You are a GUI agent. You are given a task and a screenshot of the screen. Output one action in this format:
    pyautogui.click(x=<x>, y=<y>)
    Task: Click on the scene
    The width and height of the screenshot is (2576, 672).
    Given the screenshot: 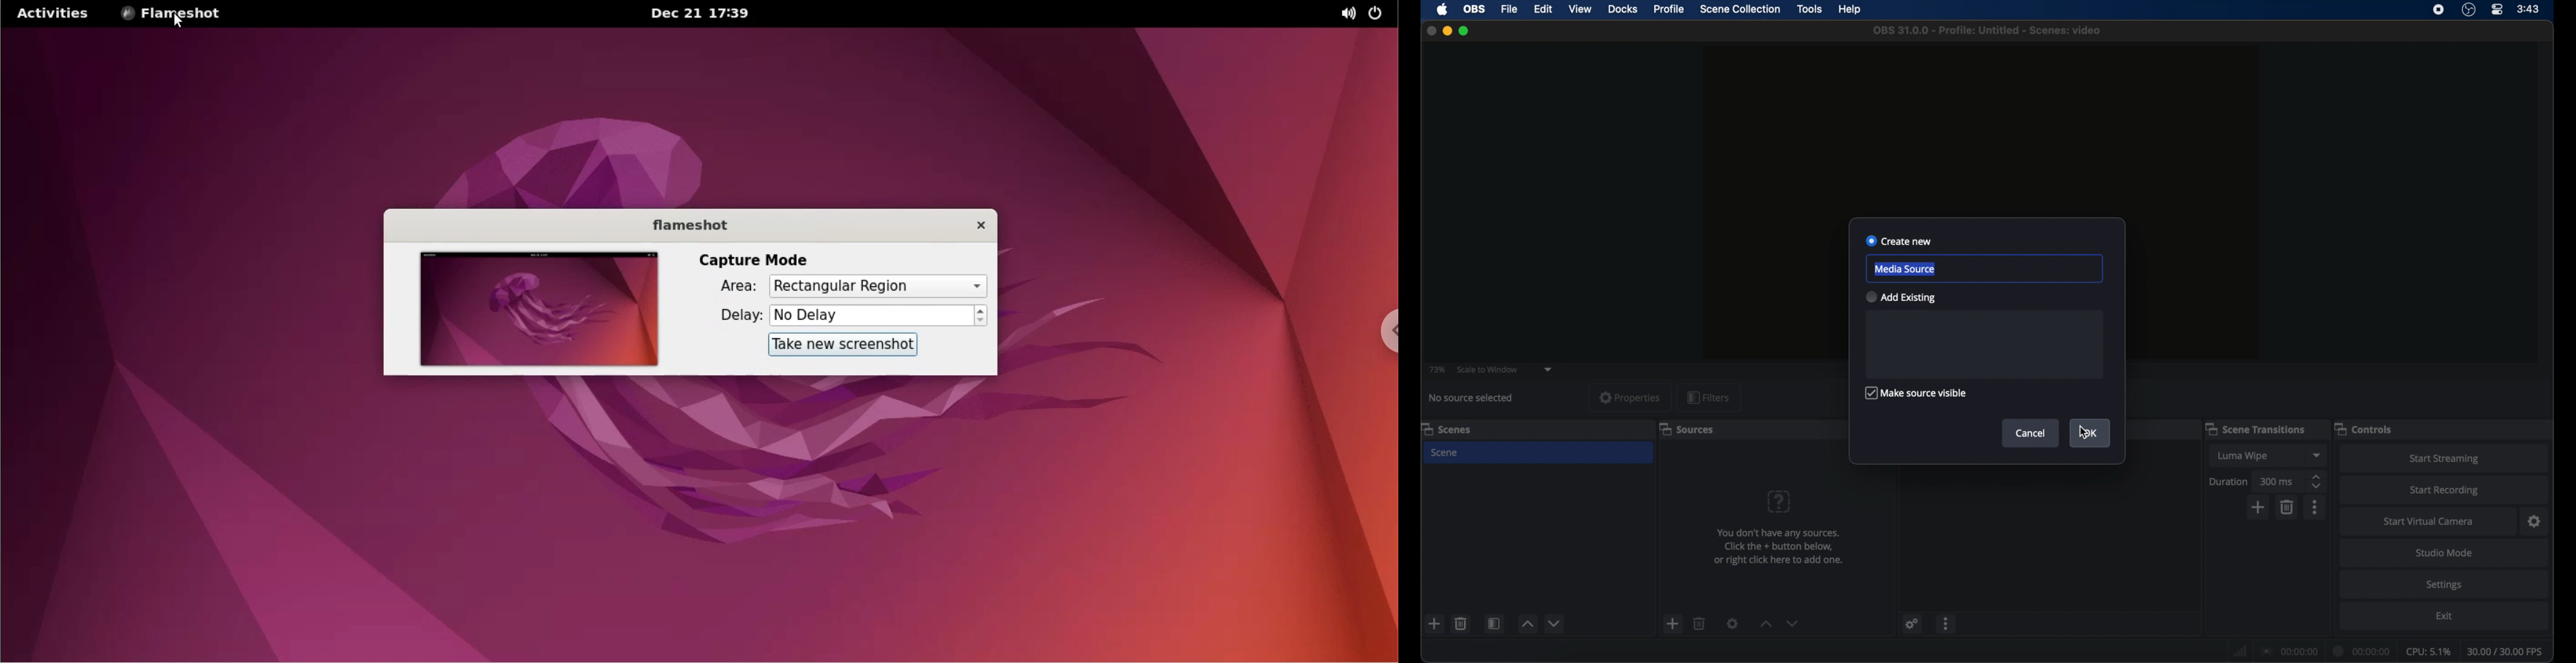 What is the action you would take?
    pyautogui.click(x=1445, y=454)
    